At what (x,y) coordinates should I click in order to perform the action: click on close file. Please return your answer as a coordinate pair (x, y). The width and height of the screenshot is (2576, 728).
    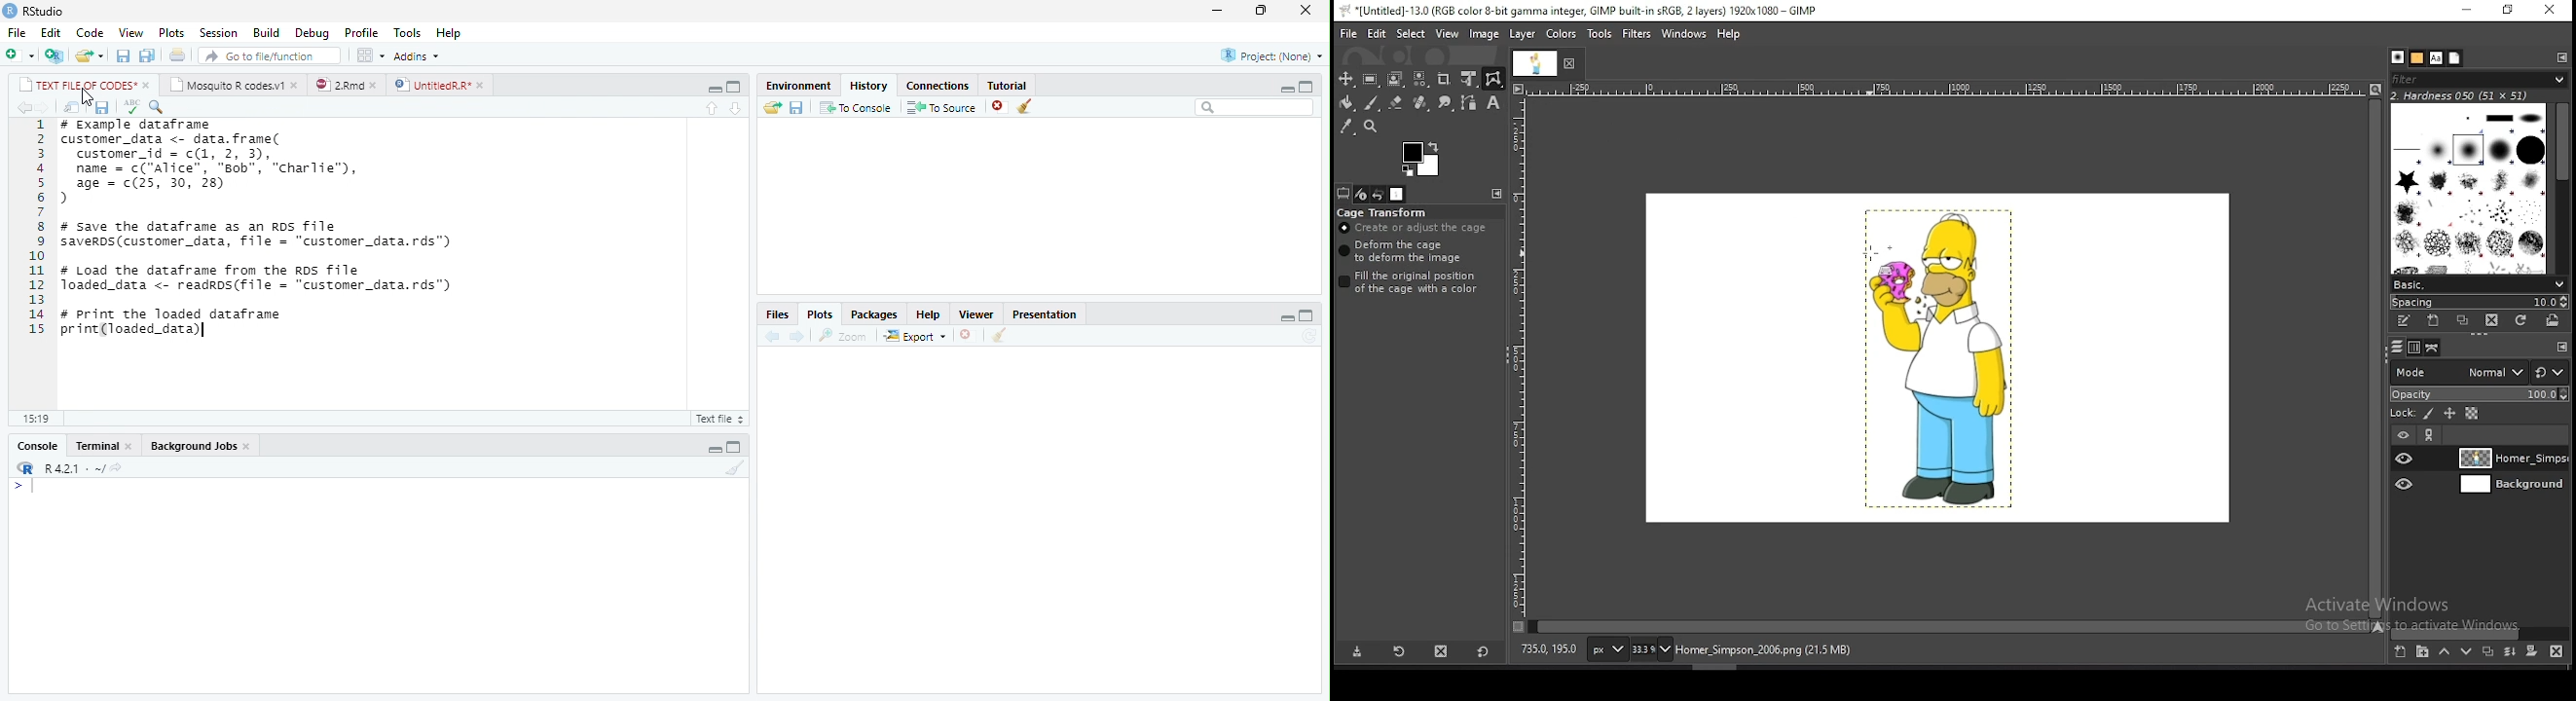
    Looking at the image, I should click on (1001, 106).